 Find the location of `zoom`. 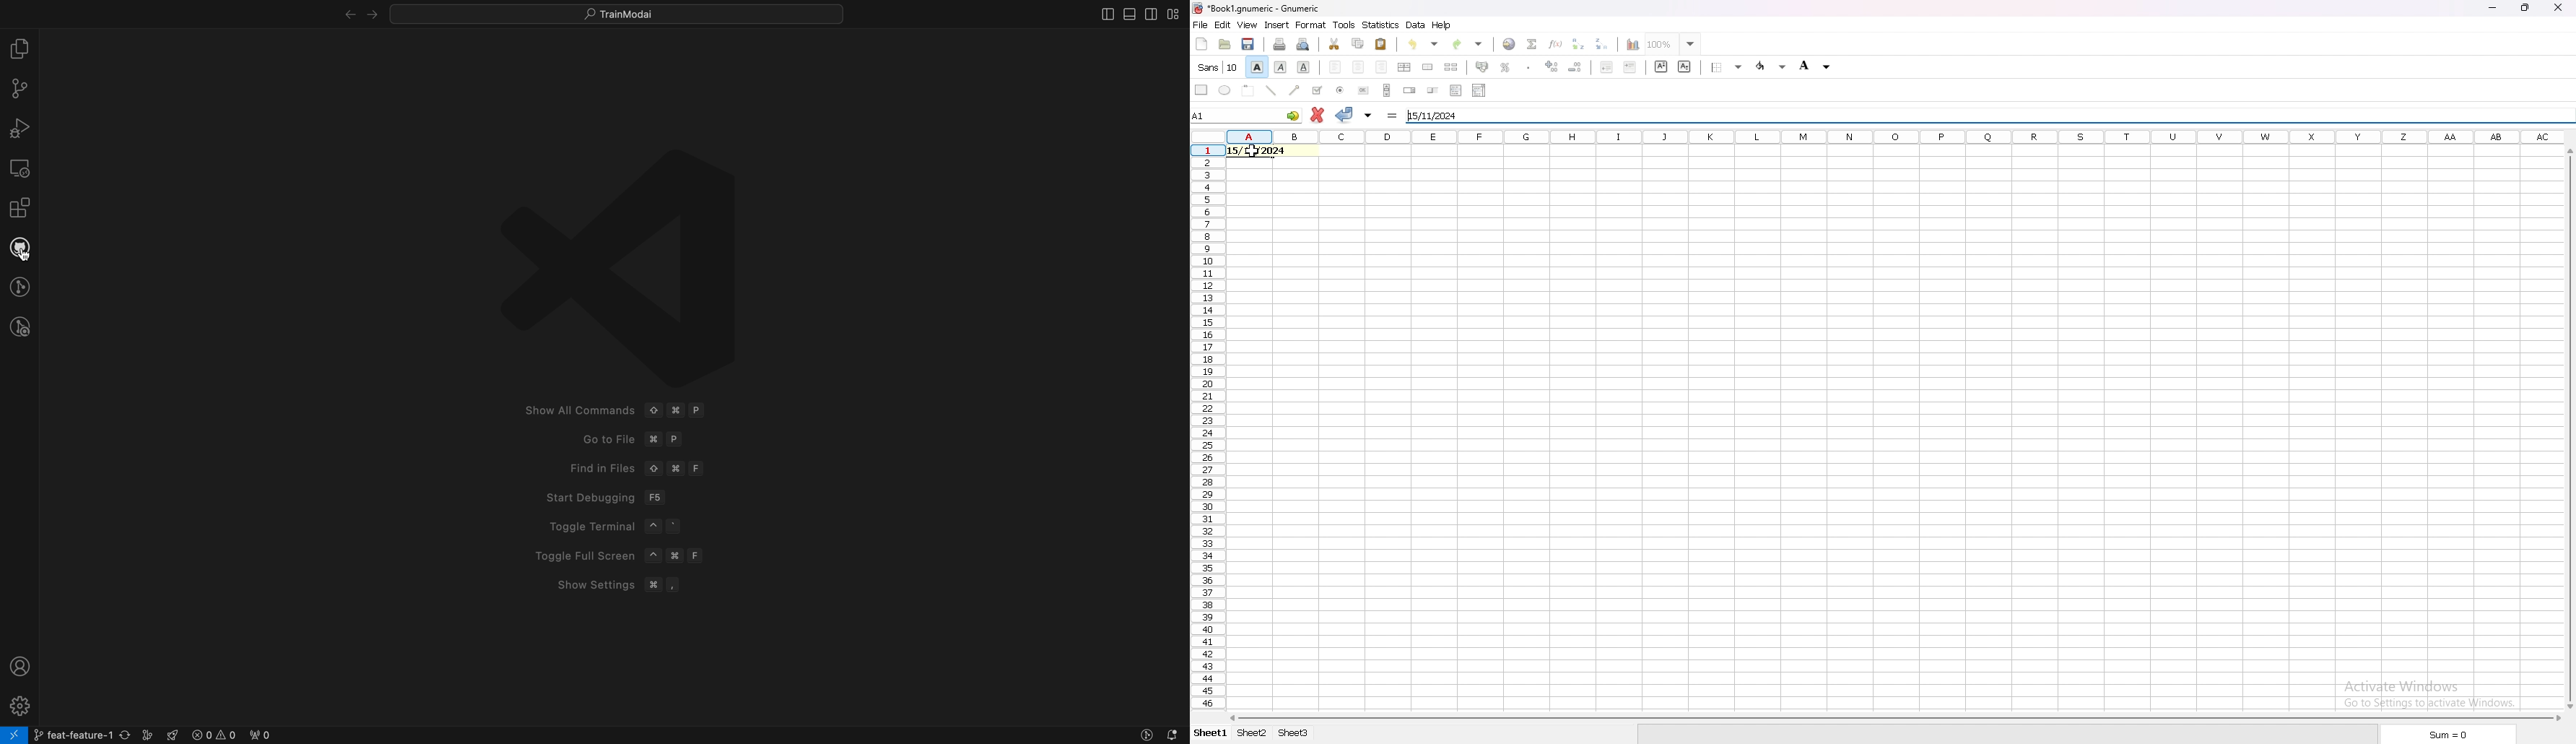

zoom is located at coordinates (1674, 43).